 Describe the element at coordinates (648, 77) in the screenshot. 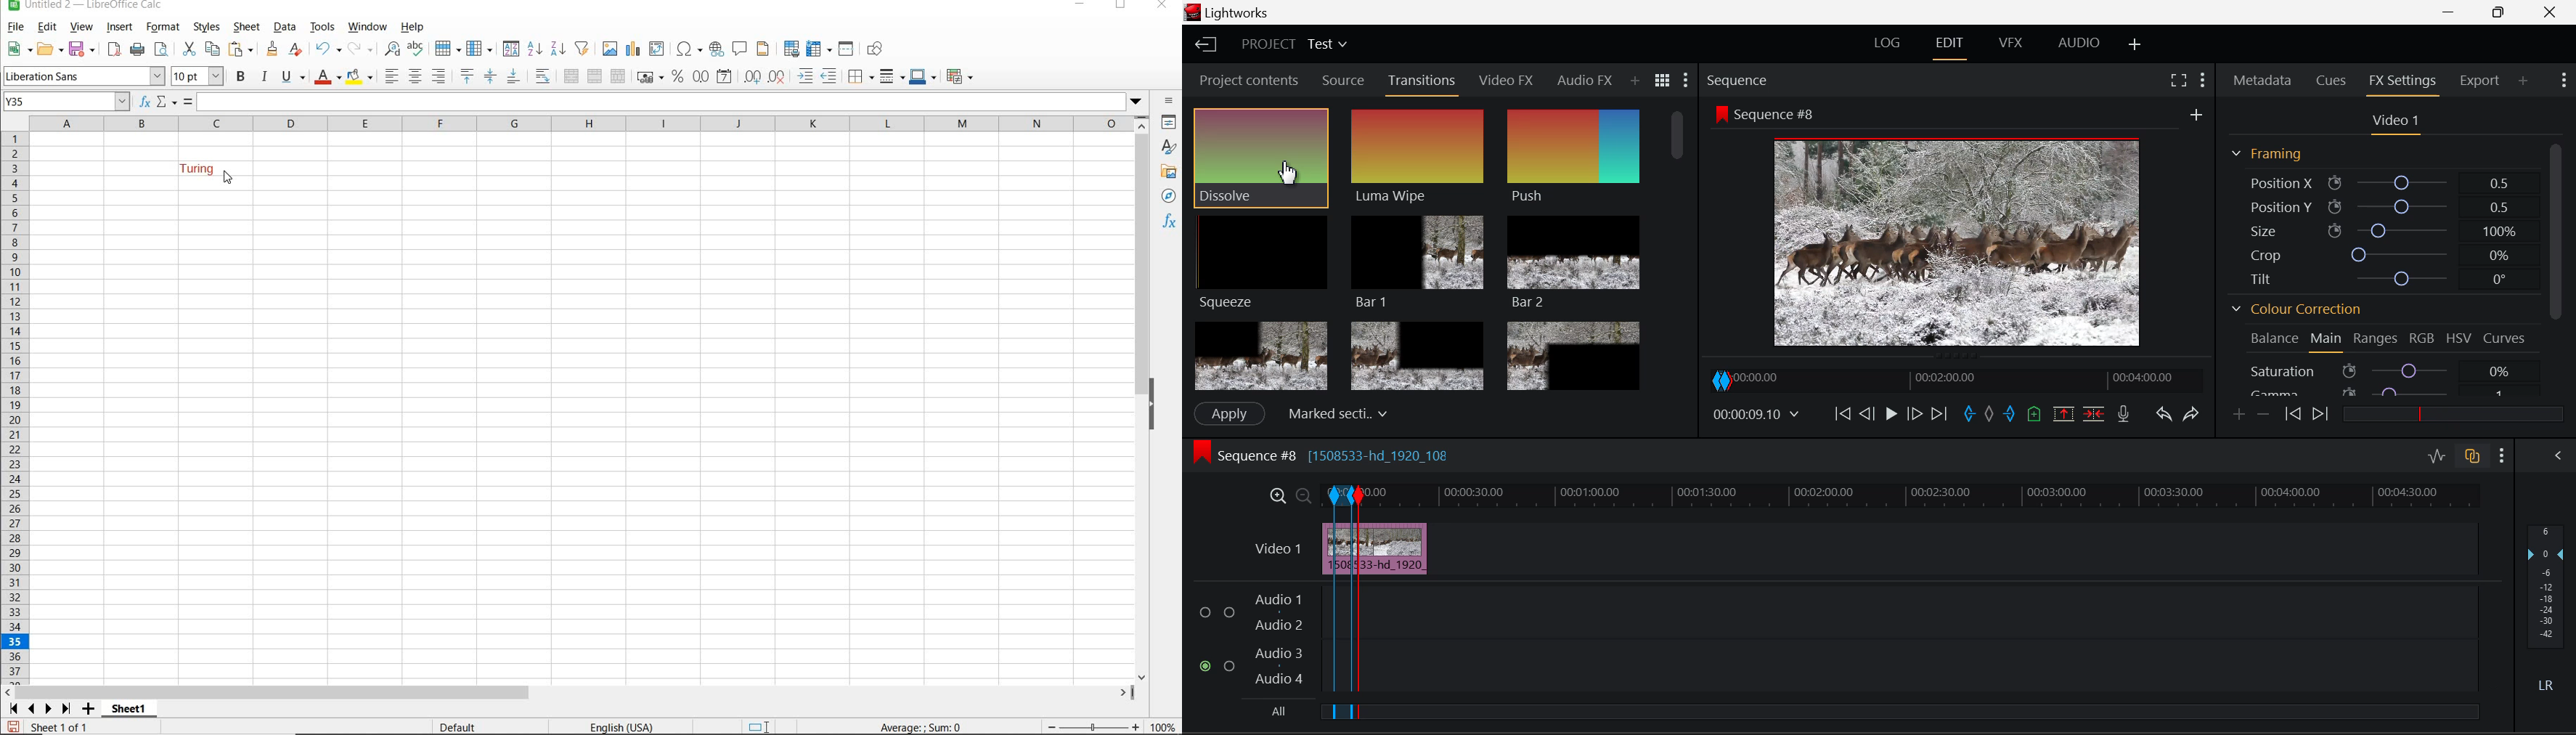

I see `FORMAT AS CURRENCY` at that location.